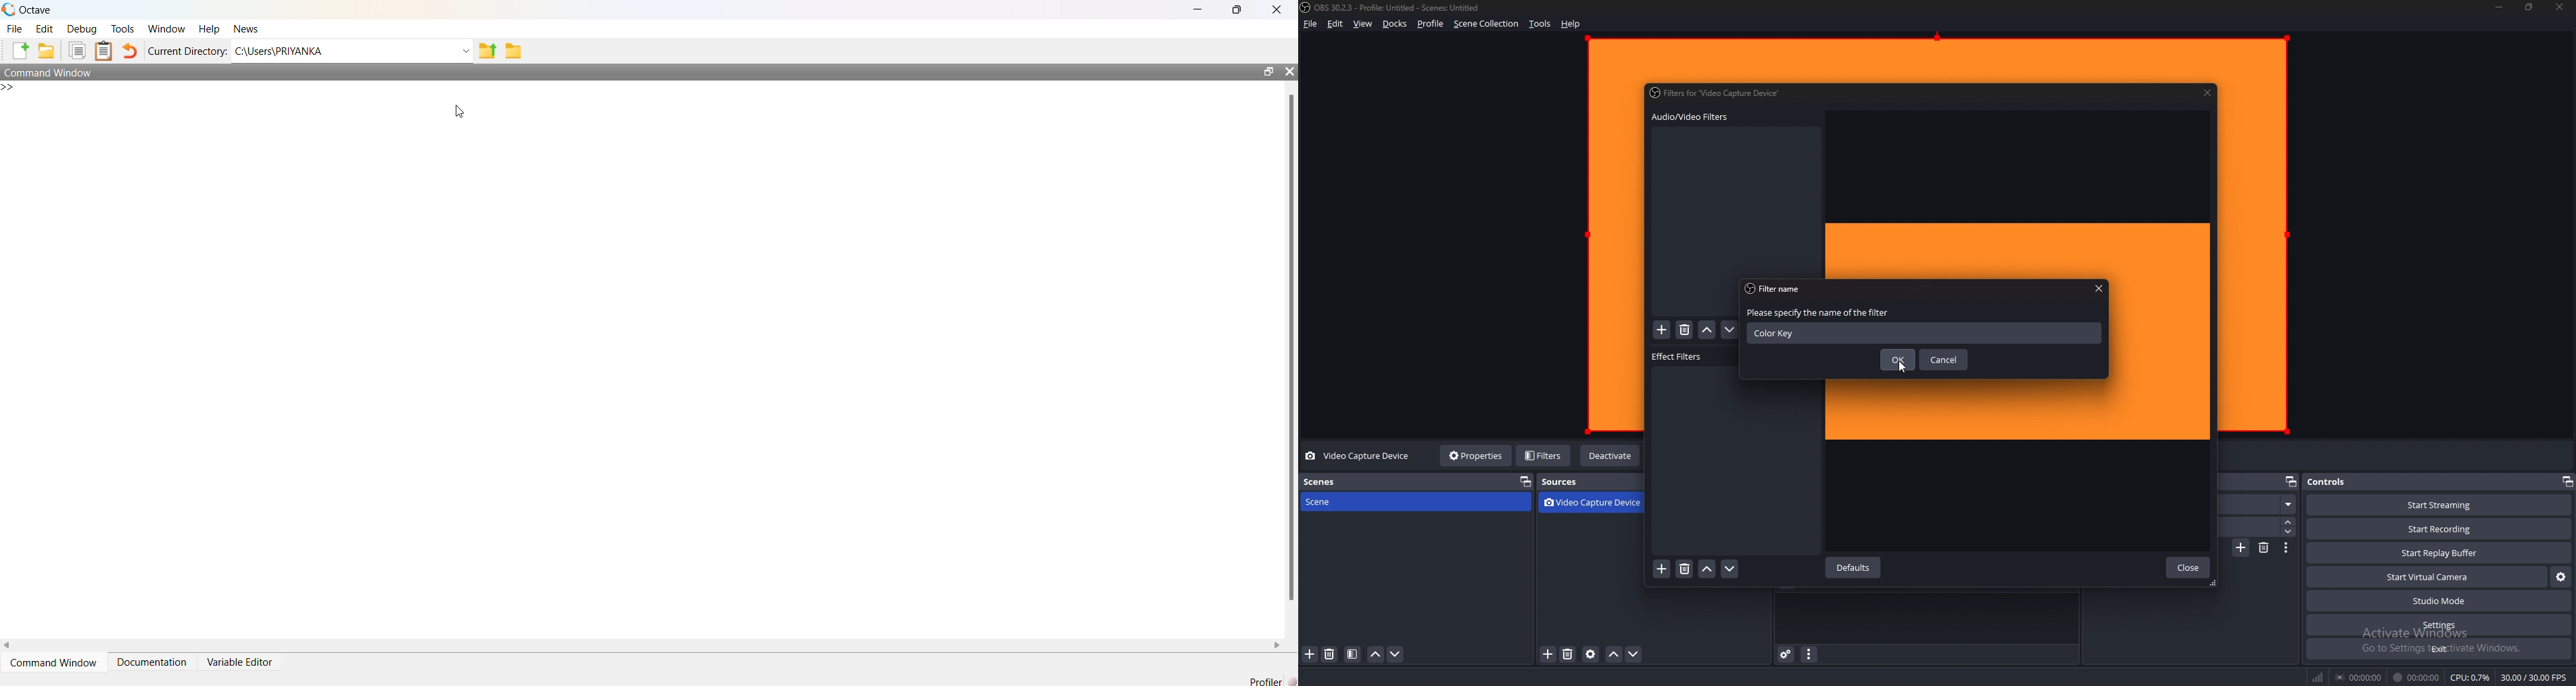 This screenshot has height=700, width=2576. I want to click on scene, so click(1360, 502).